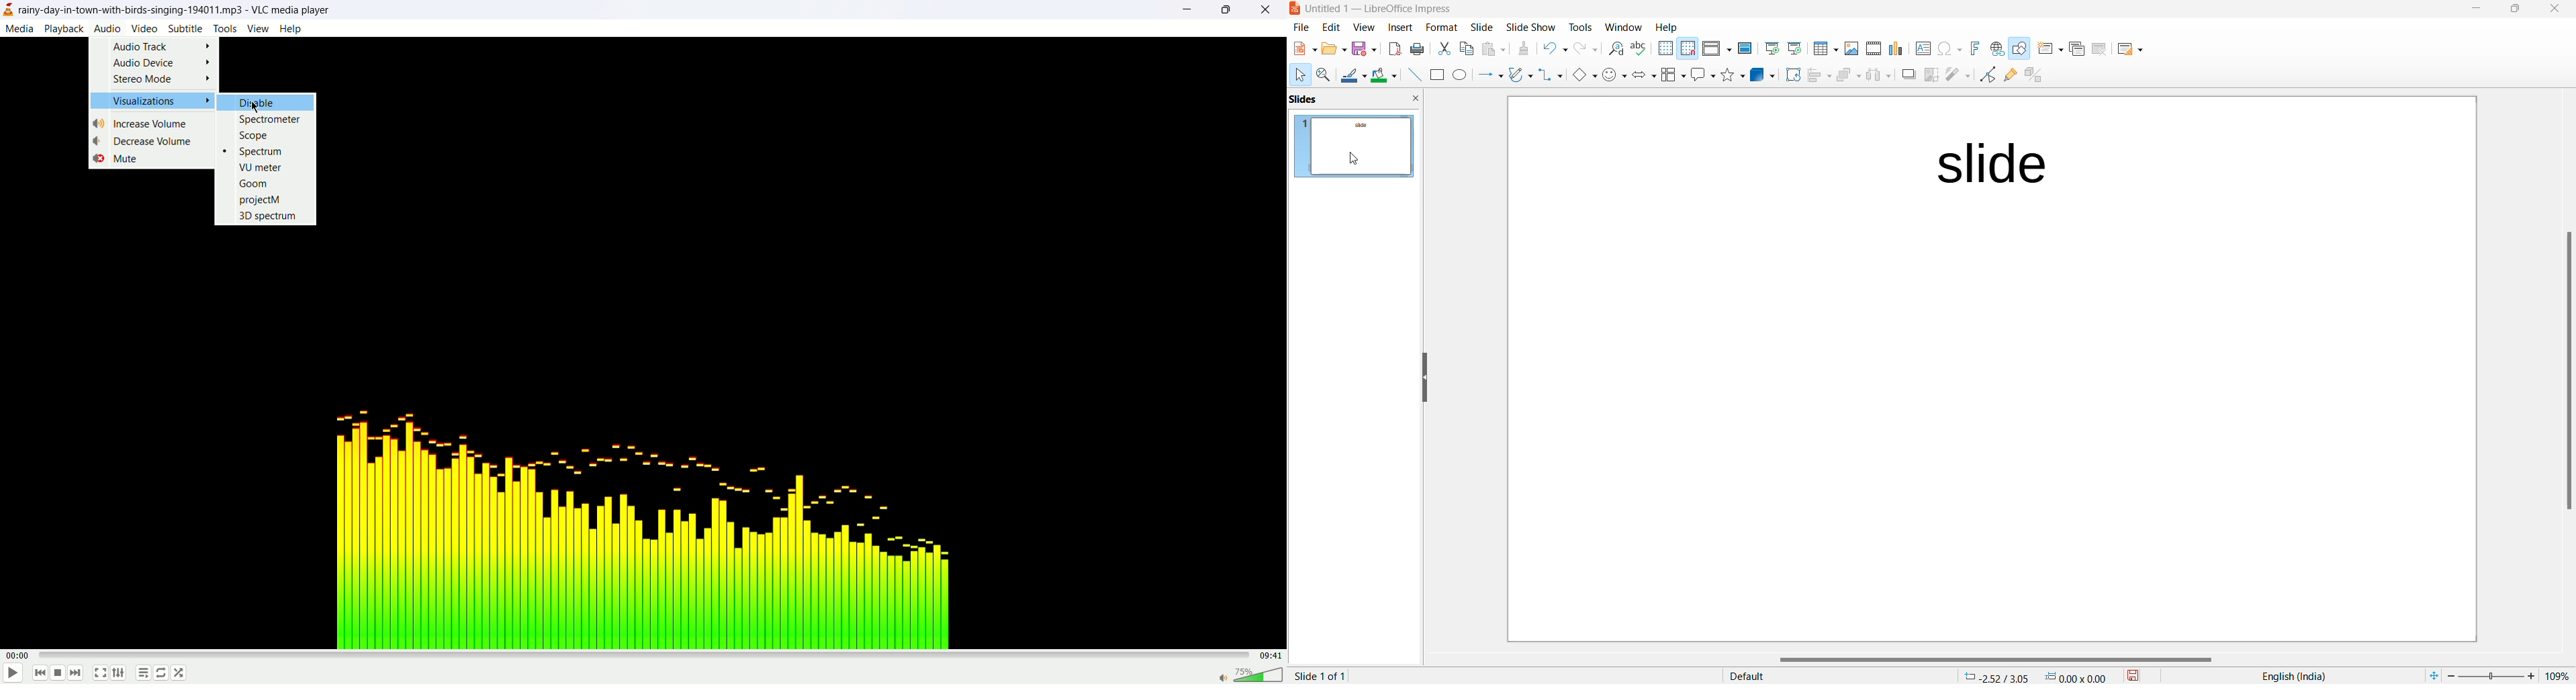 The image size is (2576, 700). What do you see at coordinates (1897, 48) in the screenshot?
I see `insert charts ` at bounding box center [1897, 48].